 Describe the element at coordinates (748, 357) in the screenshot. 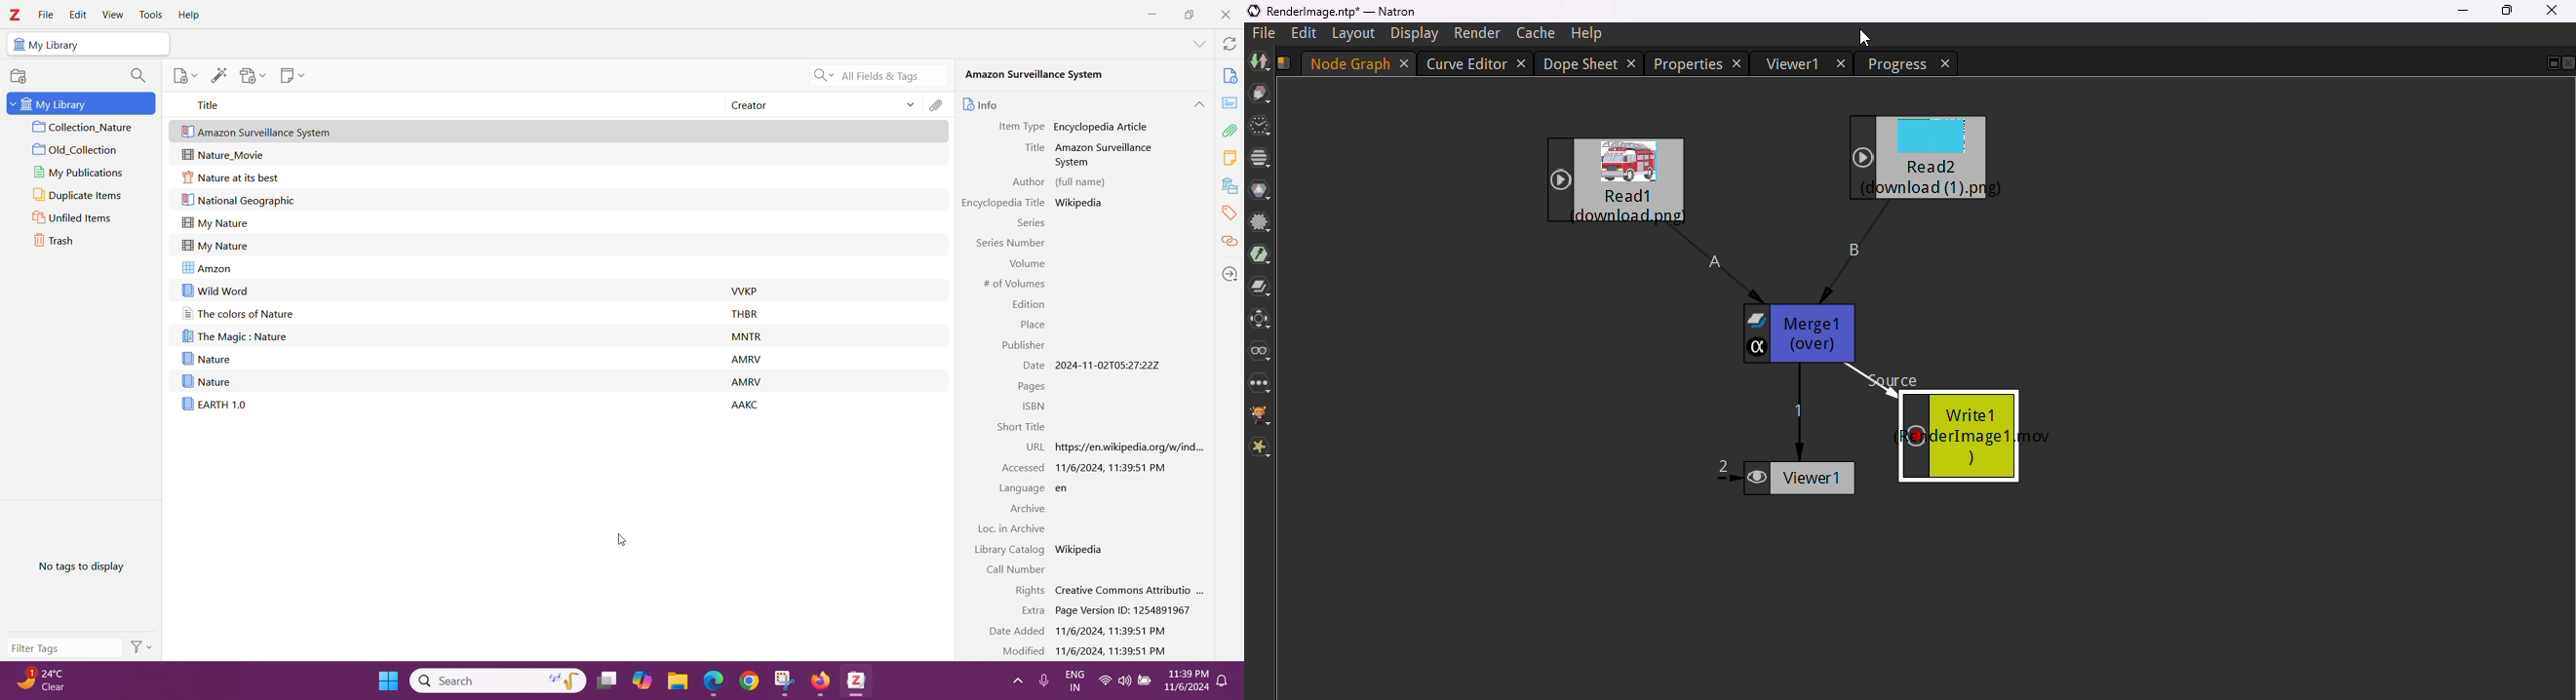

I see `AMRV` at that location.